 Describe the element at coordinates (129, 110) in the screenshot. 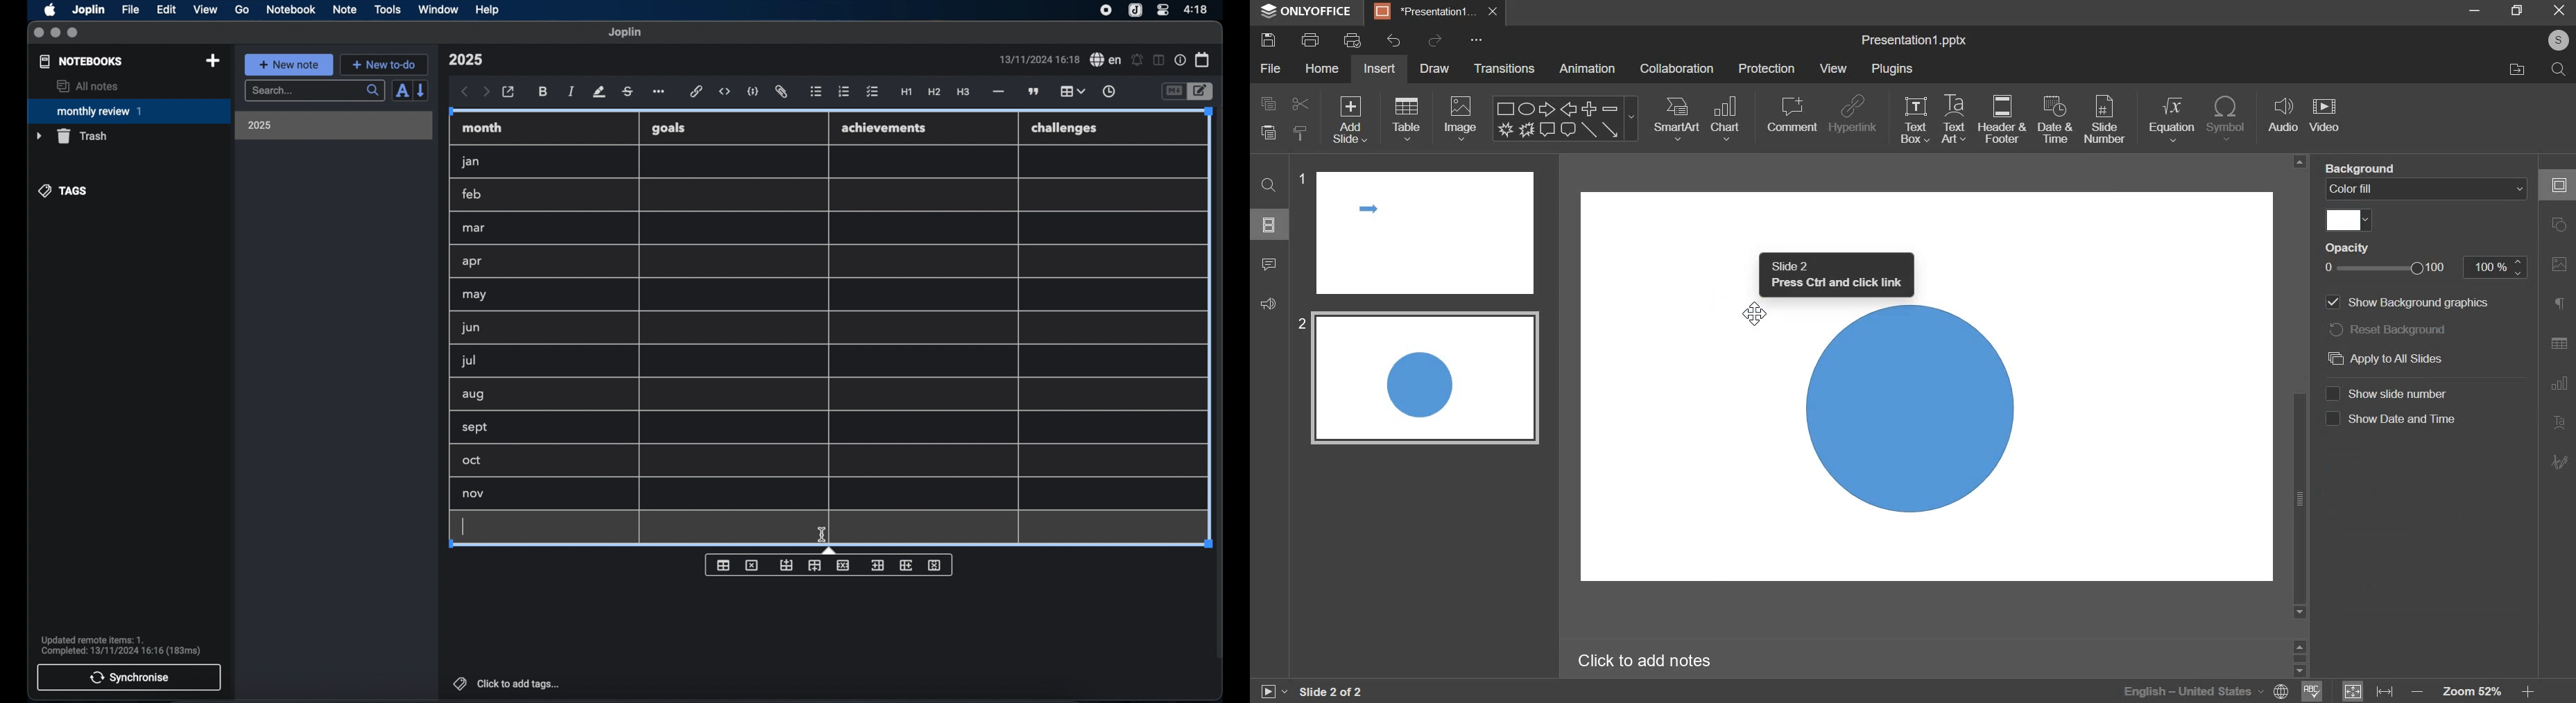

I see `monthly review` at that location.